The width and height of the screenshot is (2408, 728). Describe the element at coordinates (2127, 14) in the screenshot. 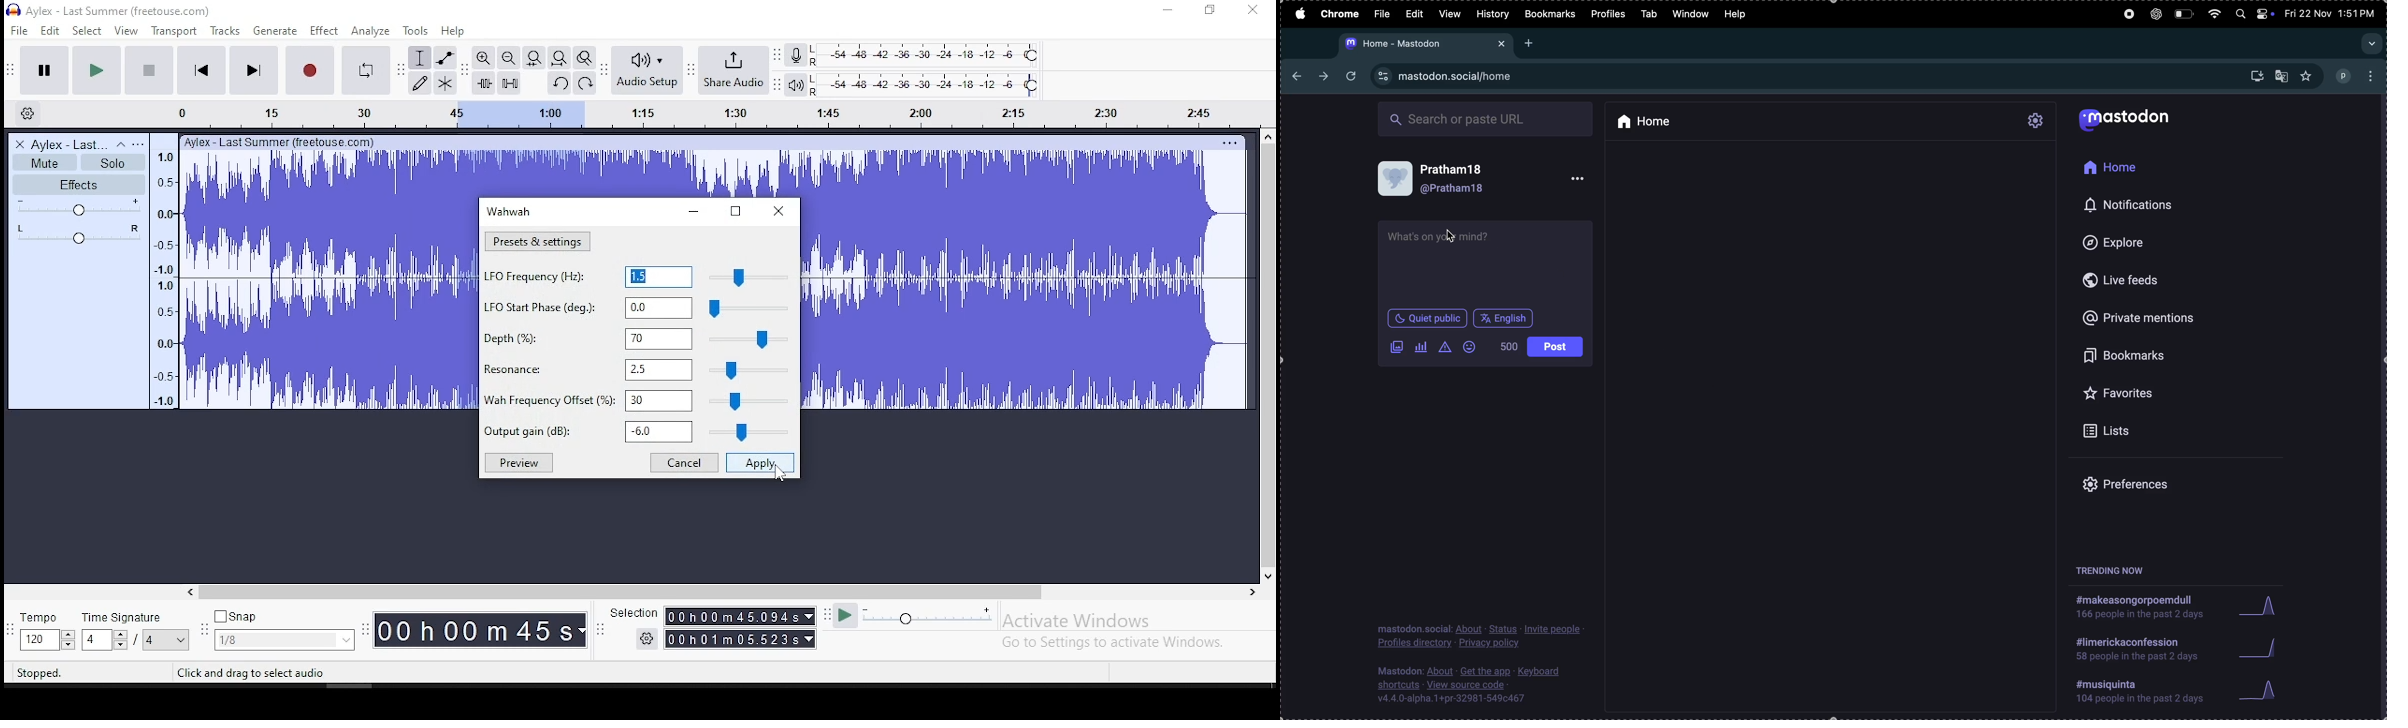

I see `record` at that location.